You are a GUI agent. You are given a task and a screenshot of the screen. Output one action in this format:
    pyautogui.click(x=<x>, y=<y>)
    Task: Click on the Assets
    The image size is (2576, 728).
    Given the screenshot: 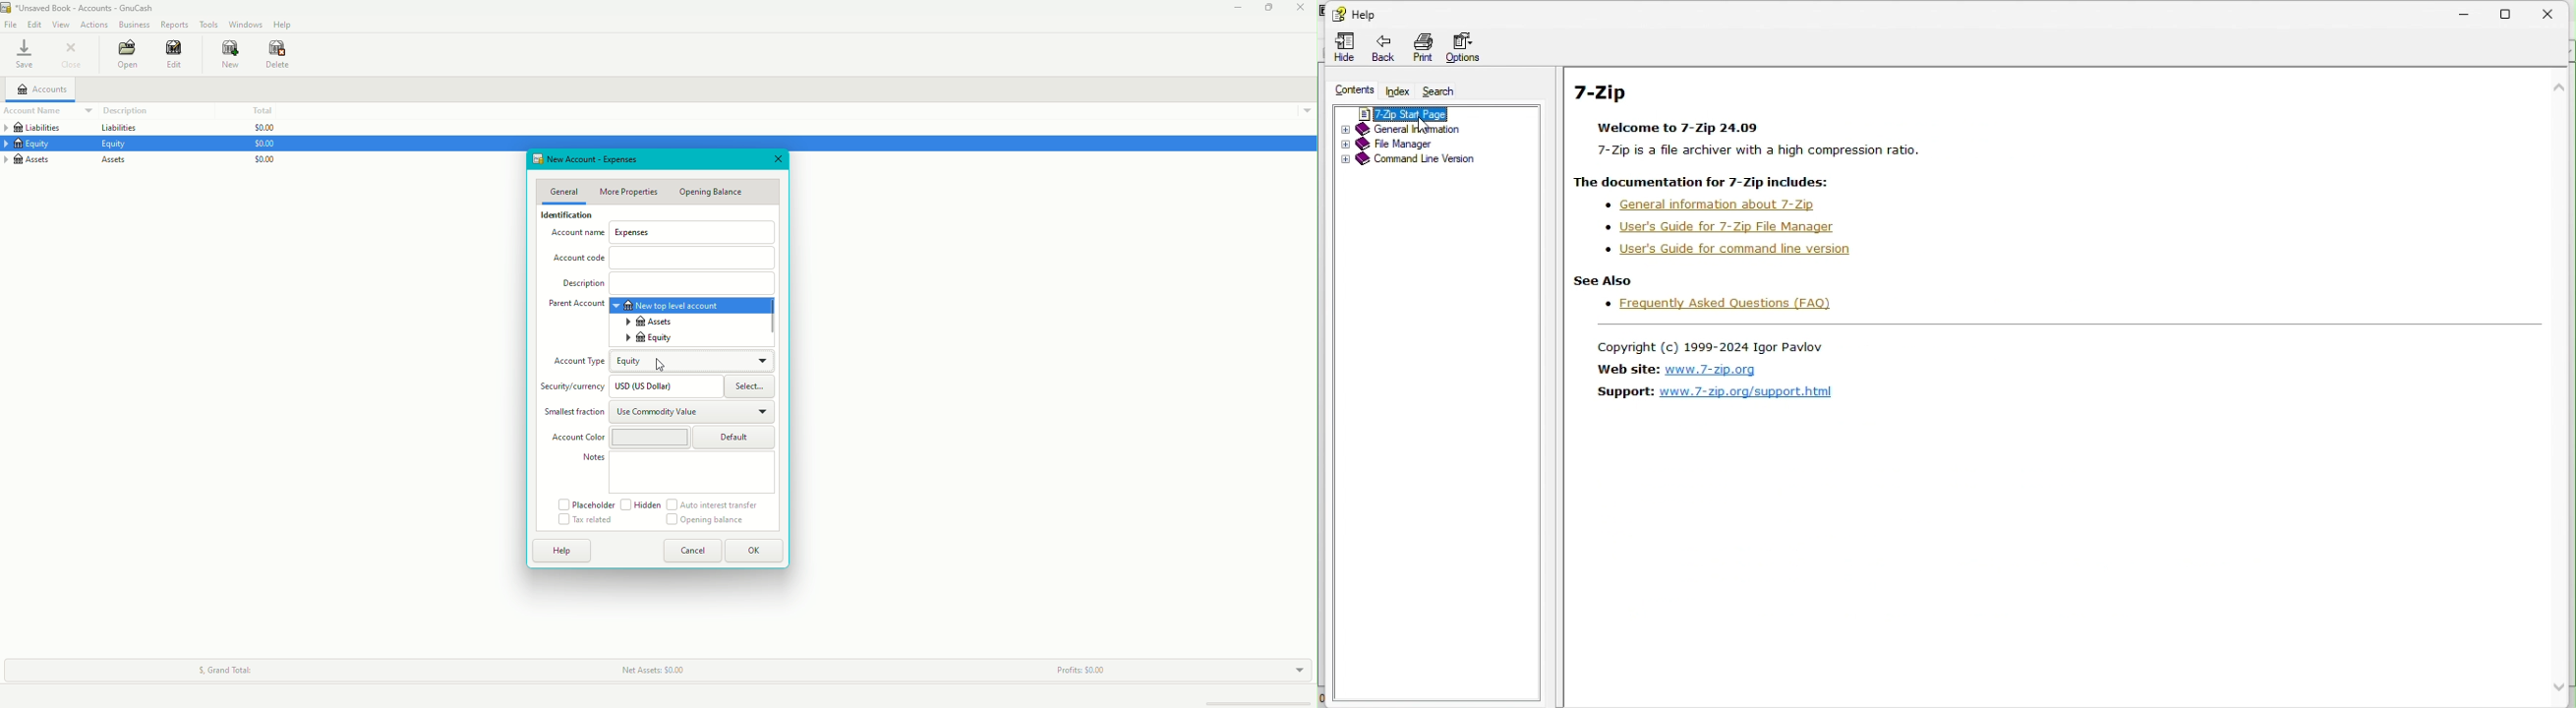 What is the action you would take?
    pyautogui.click(x=655, y=323)
    